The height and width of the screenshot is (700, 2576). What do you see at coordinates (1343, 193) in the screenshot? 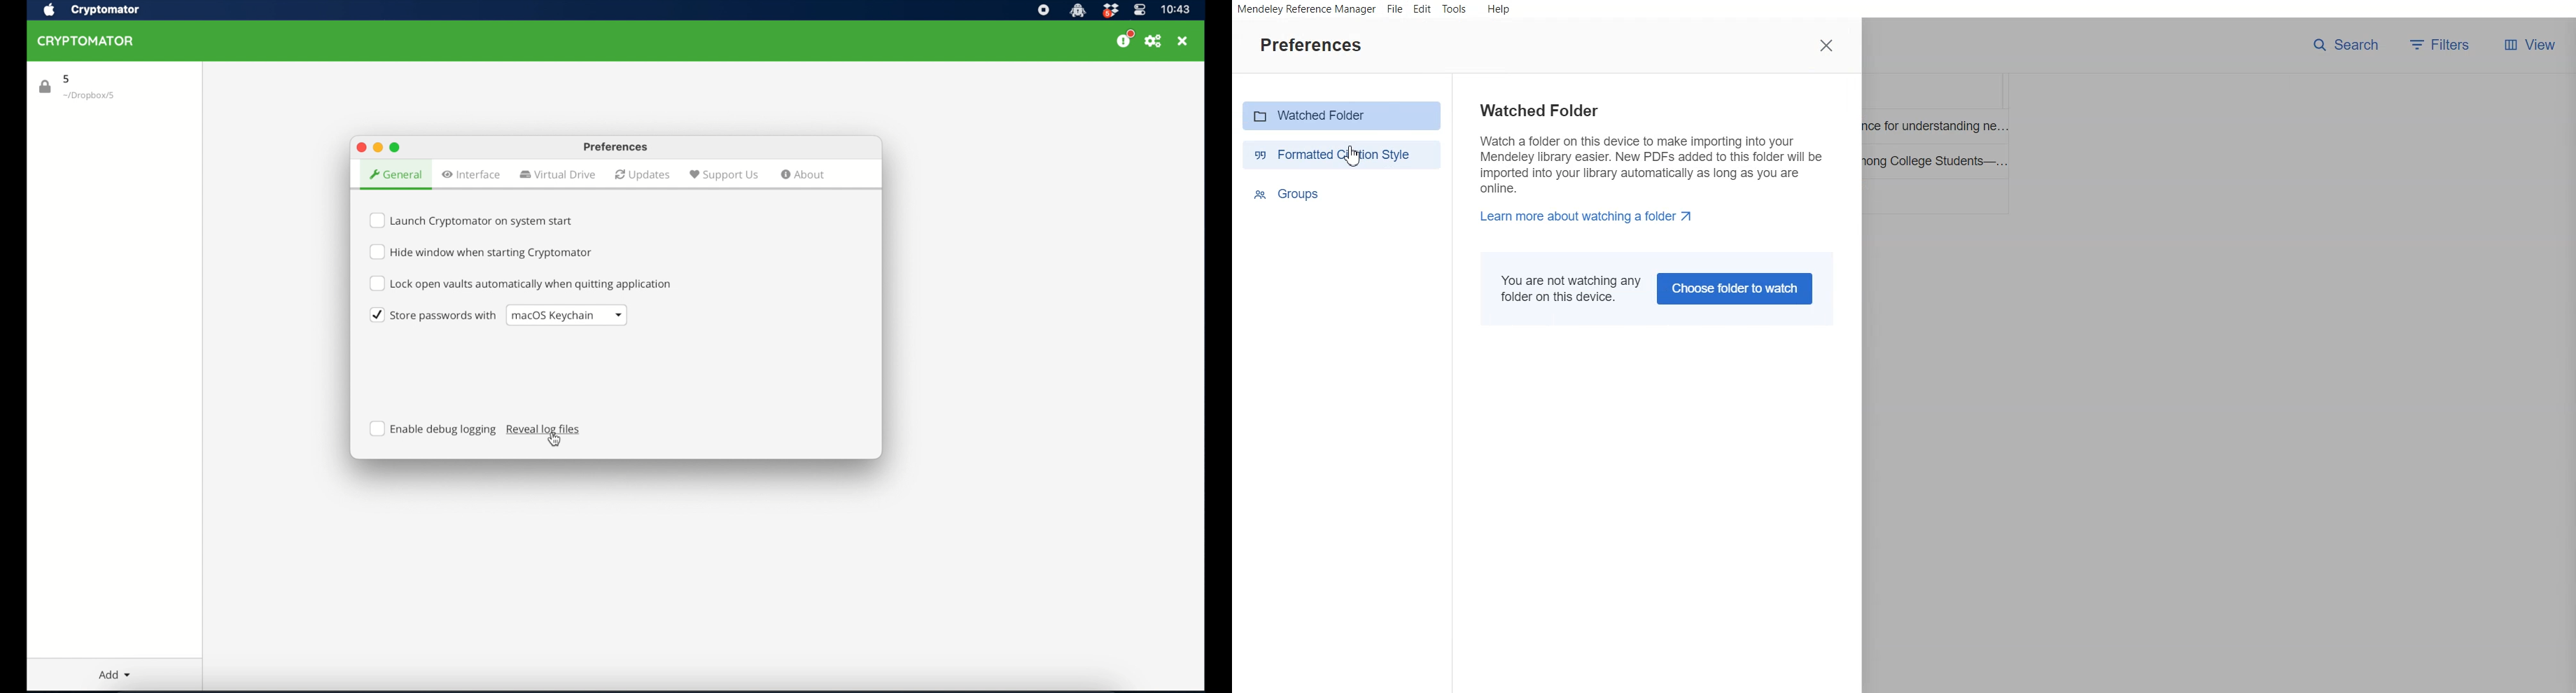
I see `Group` at bounding box center [1343, 193].